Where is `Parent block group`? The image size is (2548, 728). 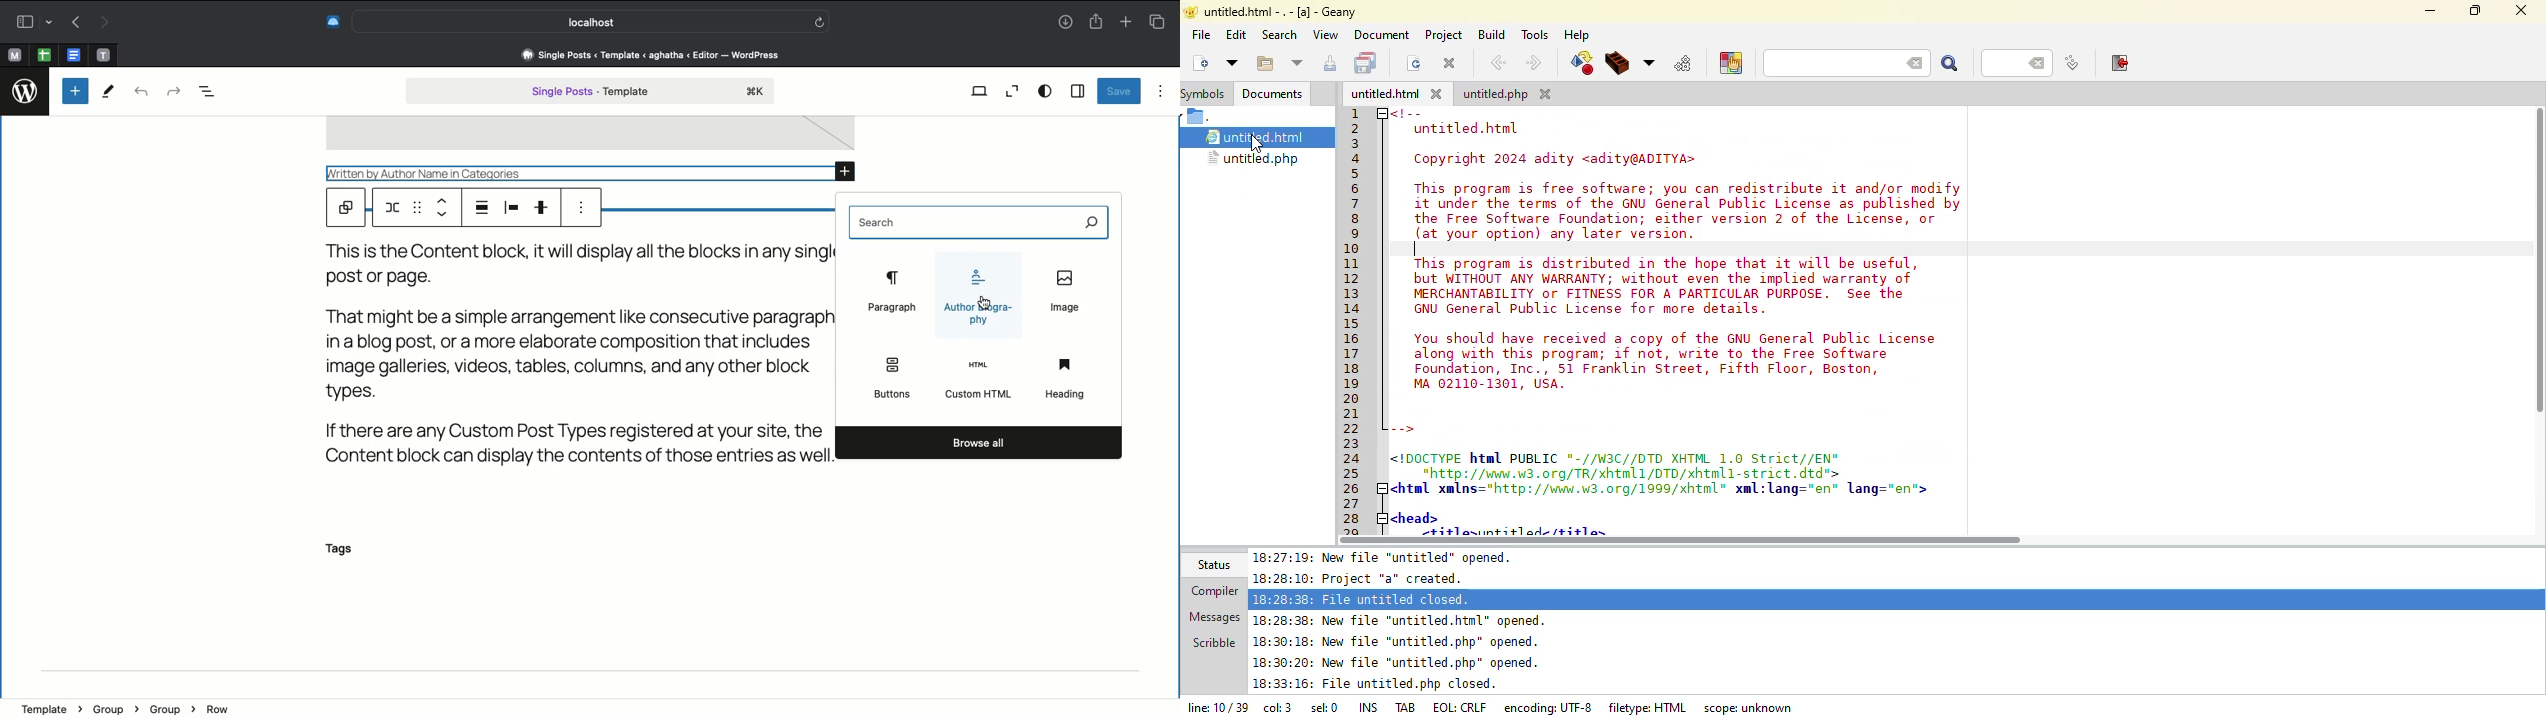 Parent block group is located at coordinates (345, 208).